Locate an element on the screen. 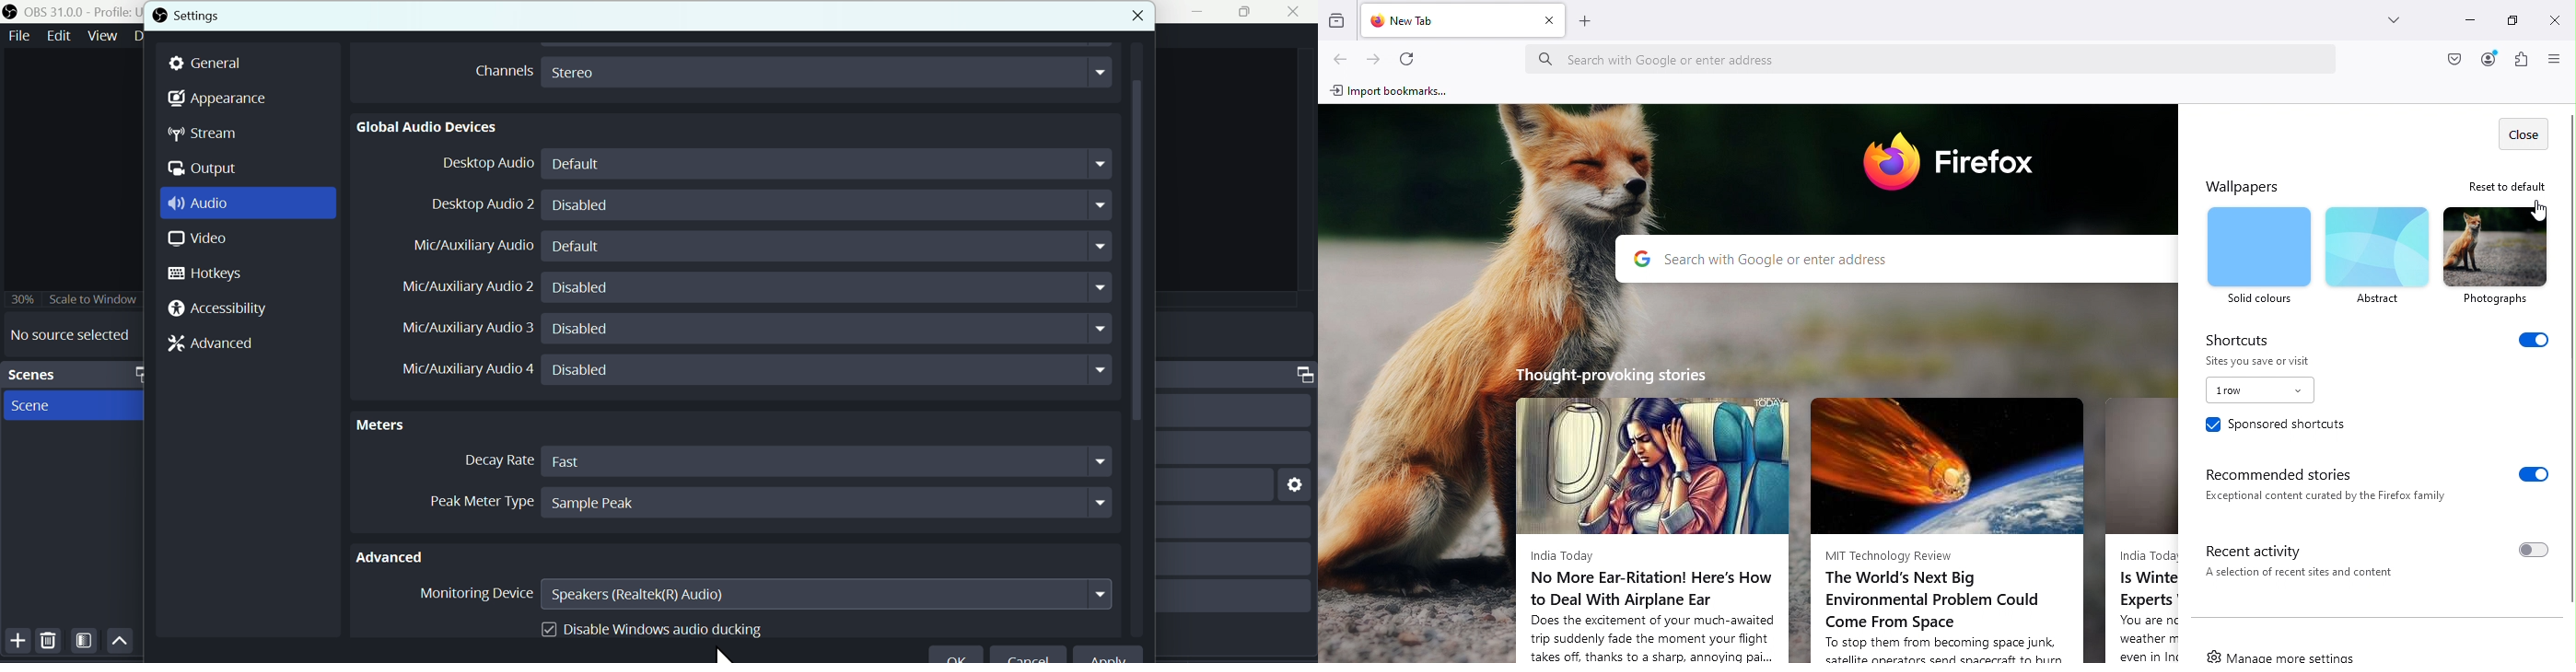 This screenshot has width=2576, height=672. 30% is located at coordinates (22, 297).